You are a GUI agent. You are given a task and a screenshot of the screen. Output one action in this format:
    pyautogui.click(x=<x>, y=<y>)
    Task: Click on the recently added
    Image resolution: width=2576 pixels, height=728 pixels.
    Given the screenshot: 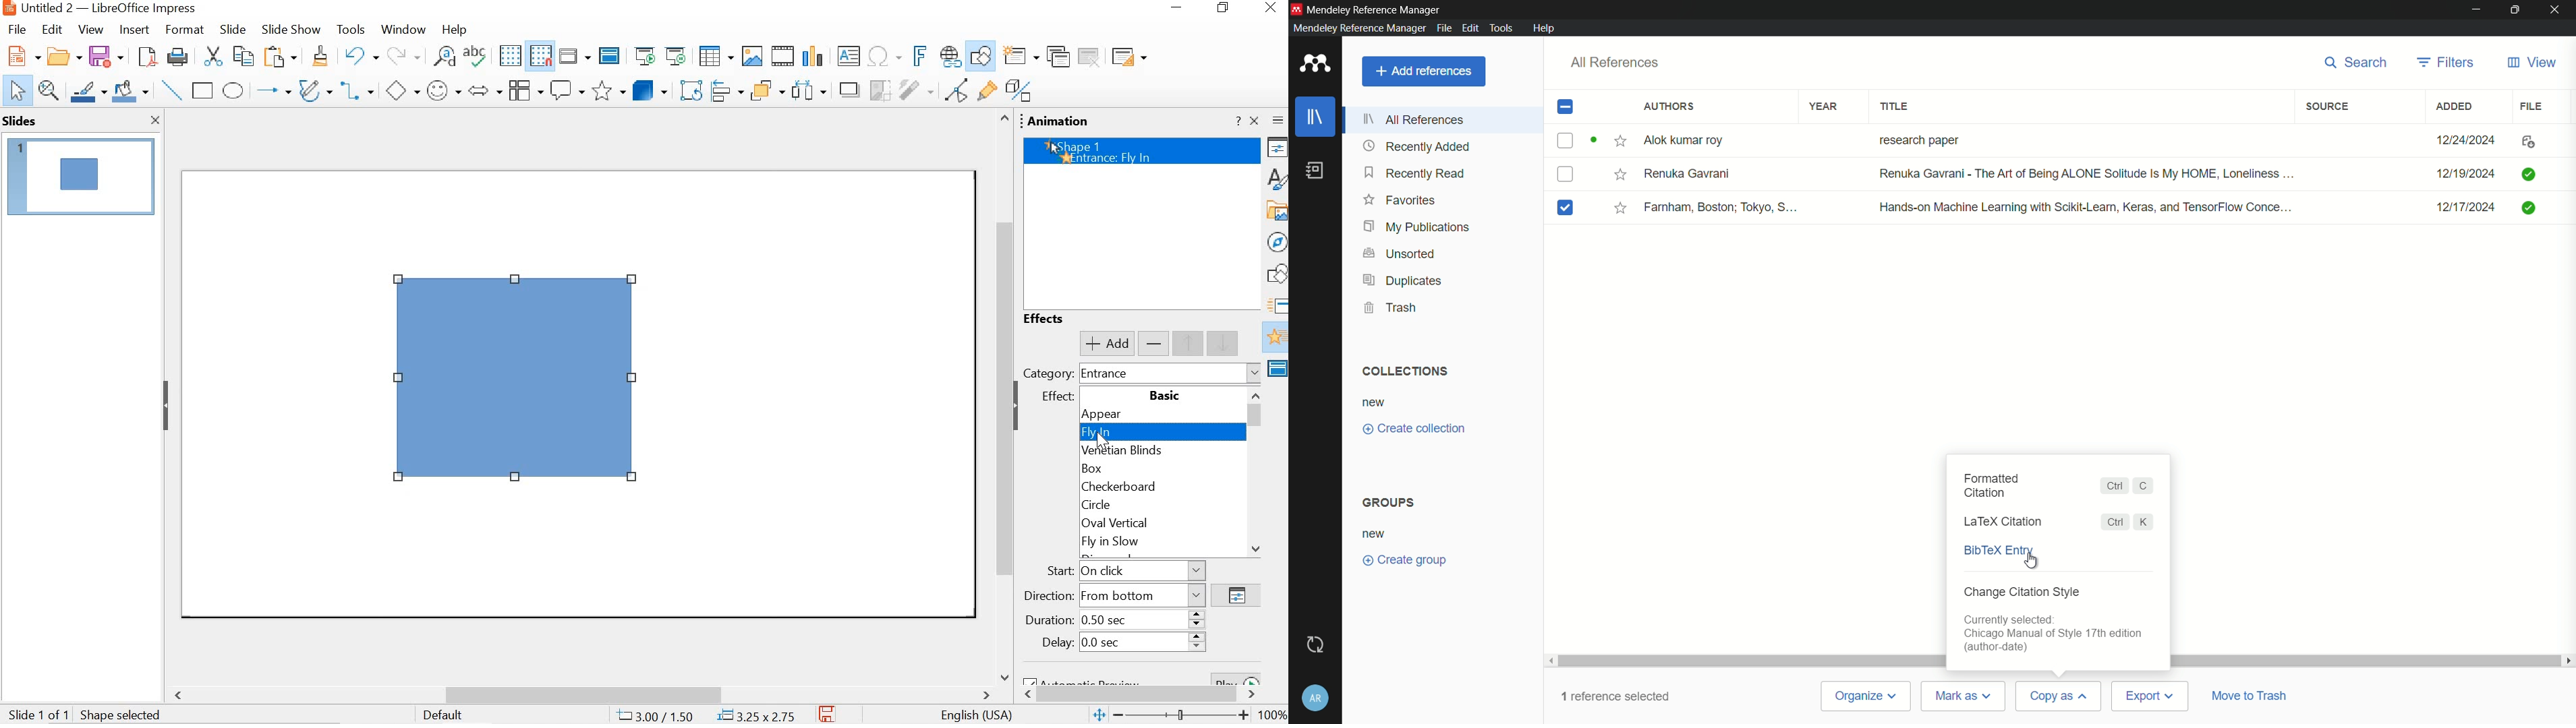 What is the action you would take?
    pyautogui.click(x=1416, y=146)
    